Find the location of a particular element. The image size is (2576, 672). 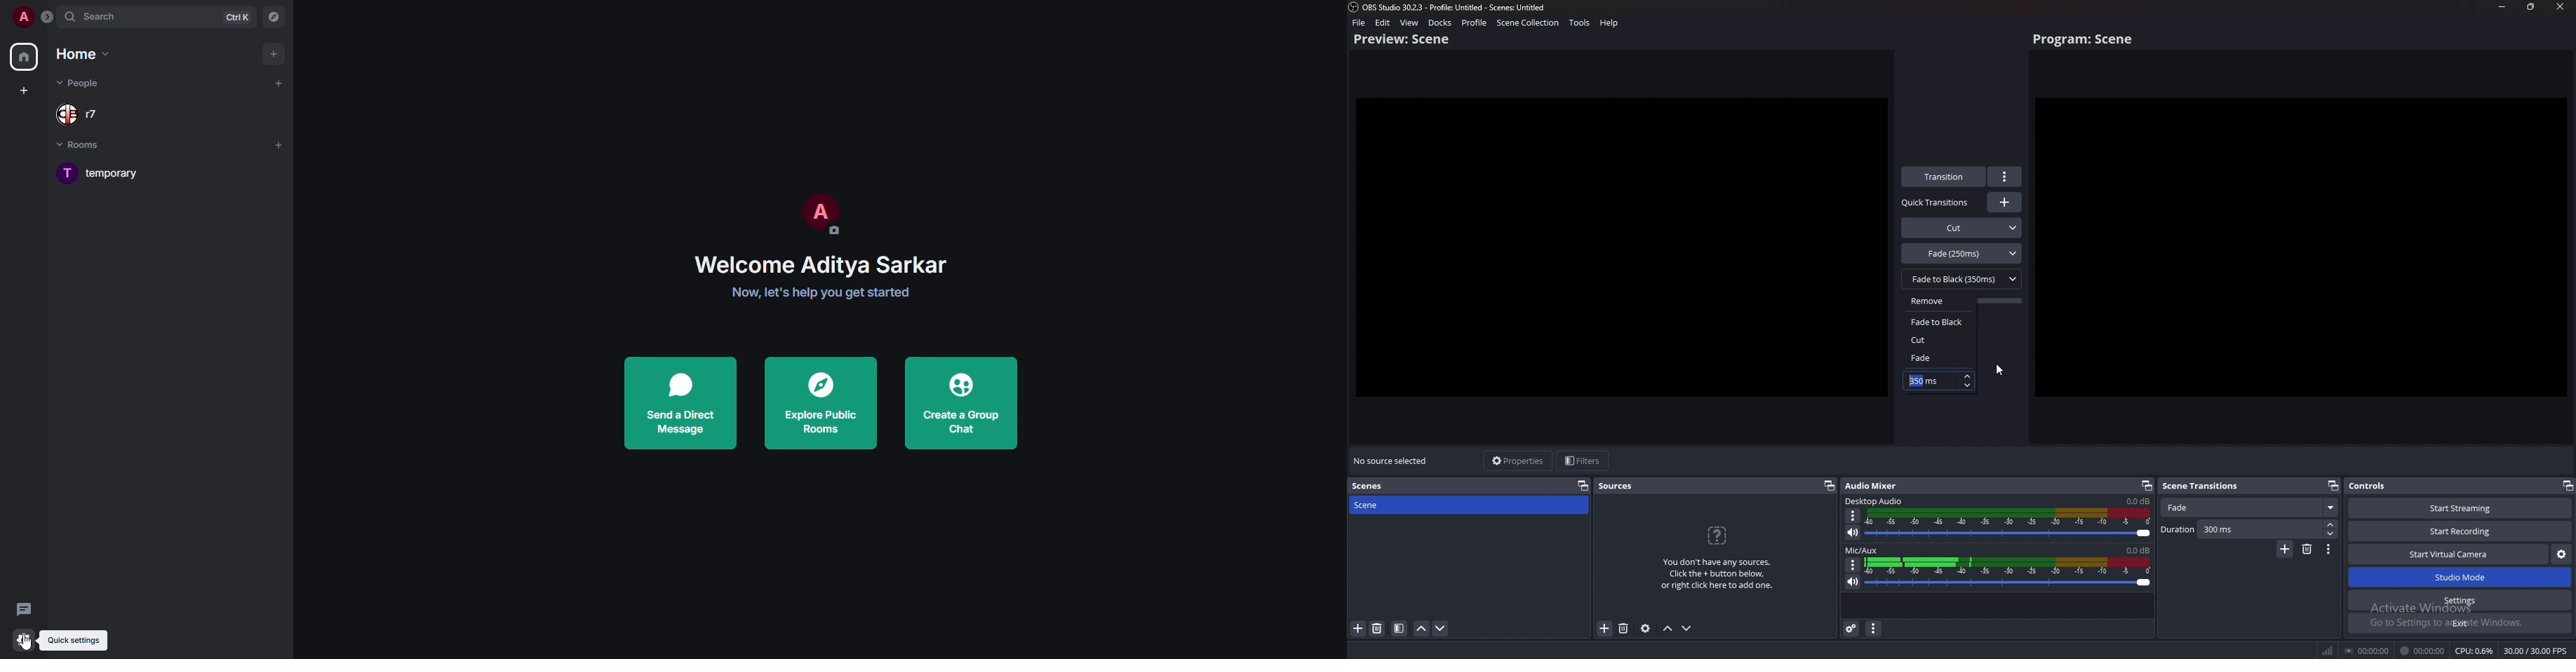

scene is located at coordinates (1403, 505).